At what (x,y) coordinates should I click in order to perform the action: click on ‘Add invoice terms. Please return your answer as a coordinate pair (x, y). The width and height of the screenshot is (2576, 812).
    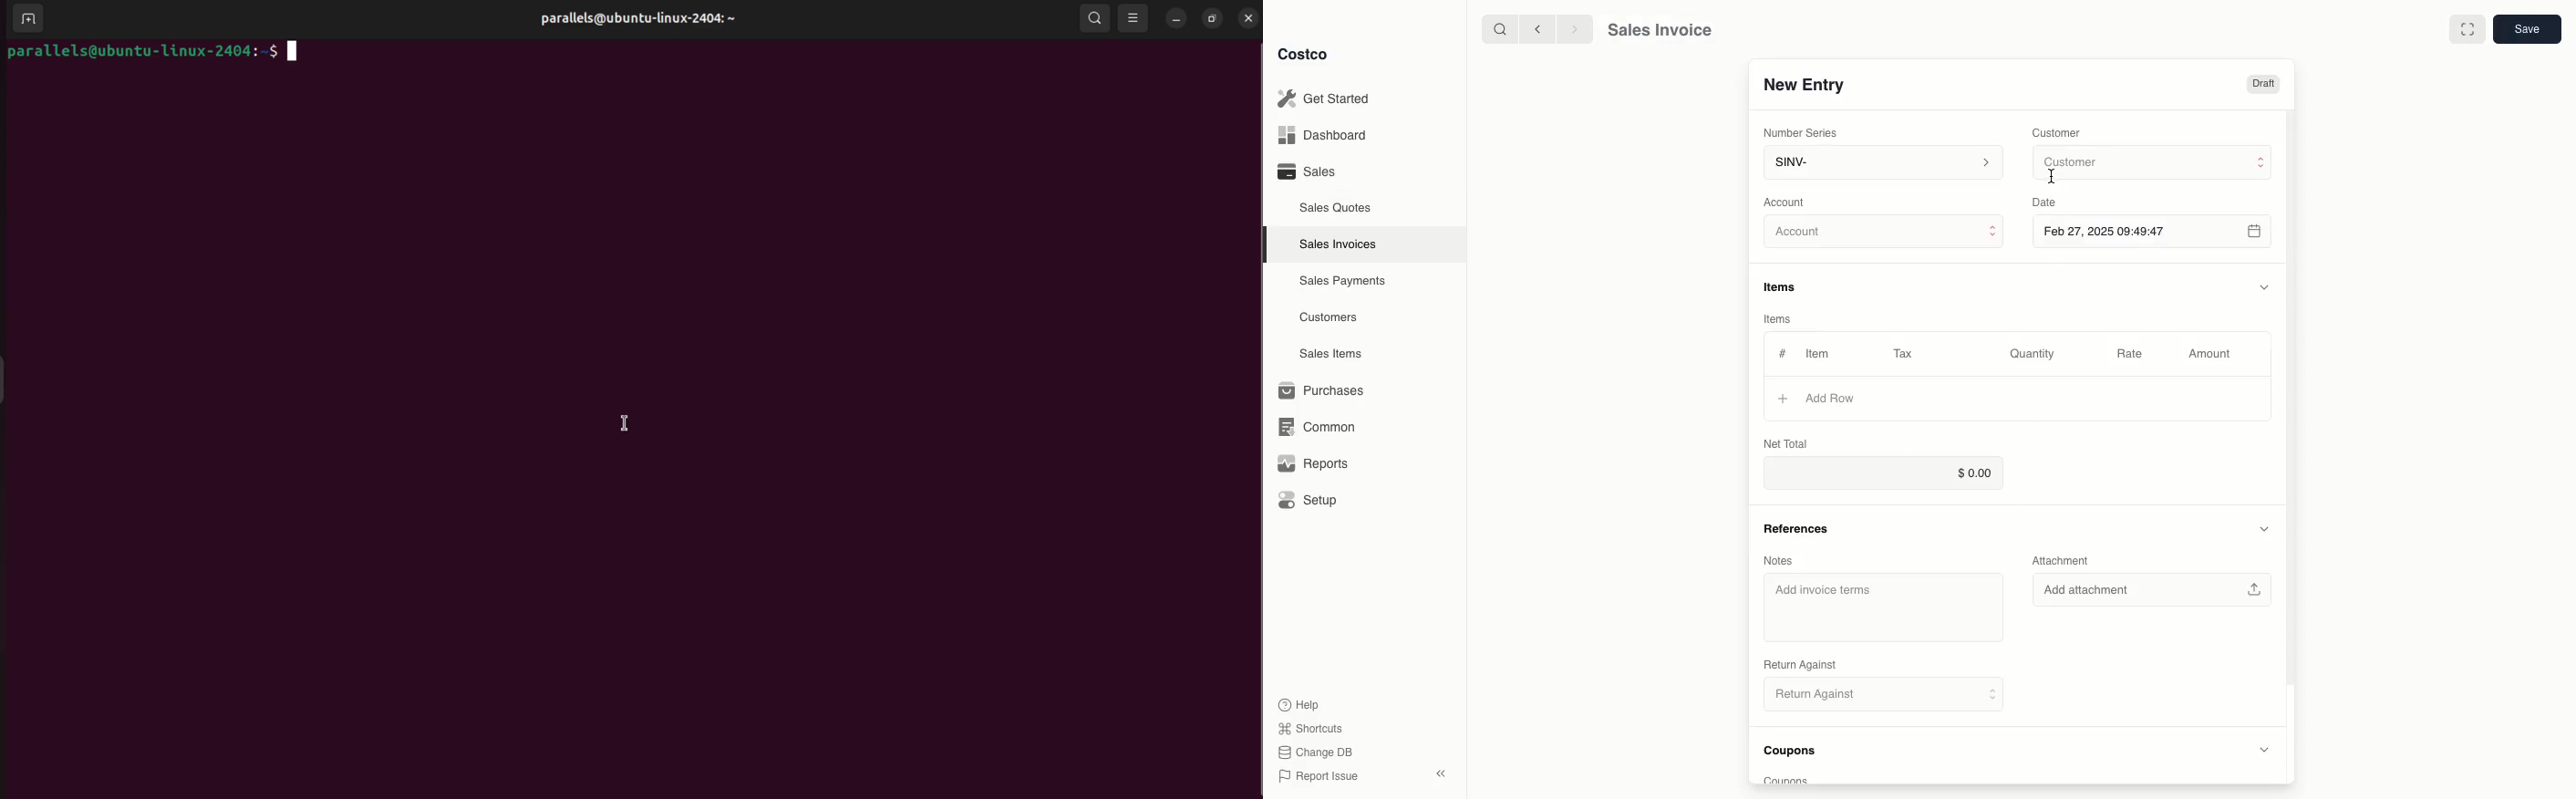
    Looking at the image, I should click on (1826, 591).